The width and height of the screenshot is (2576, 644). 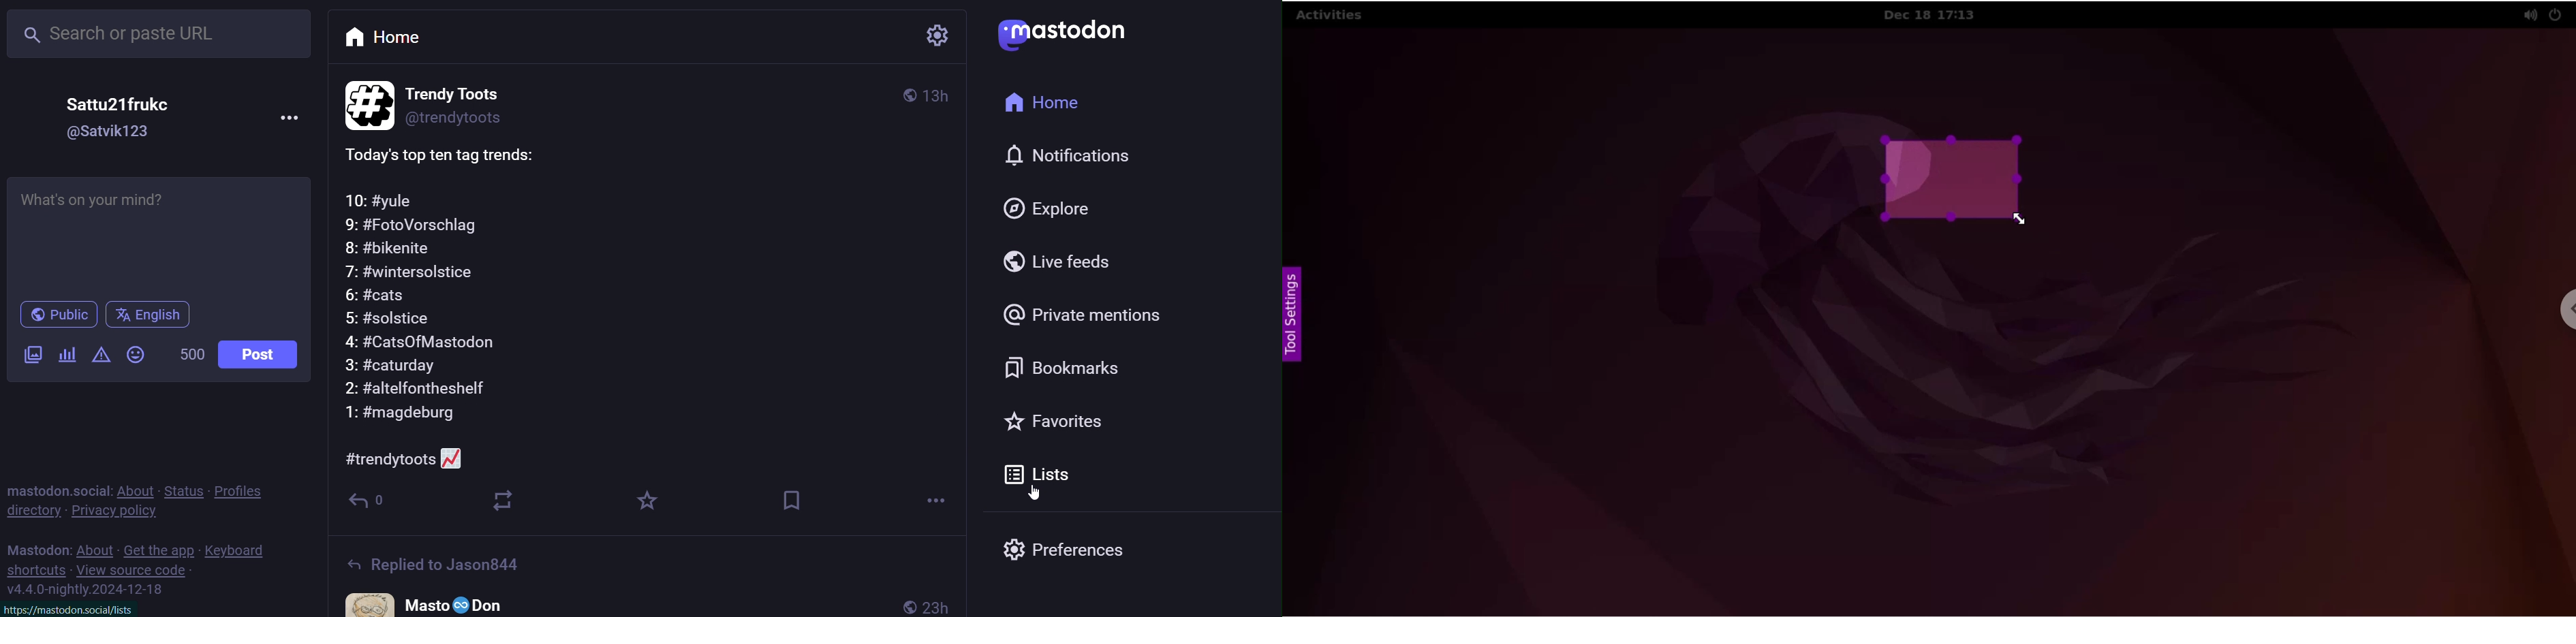 I want to click on home, so click(x=377, y=38).